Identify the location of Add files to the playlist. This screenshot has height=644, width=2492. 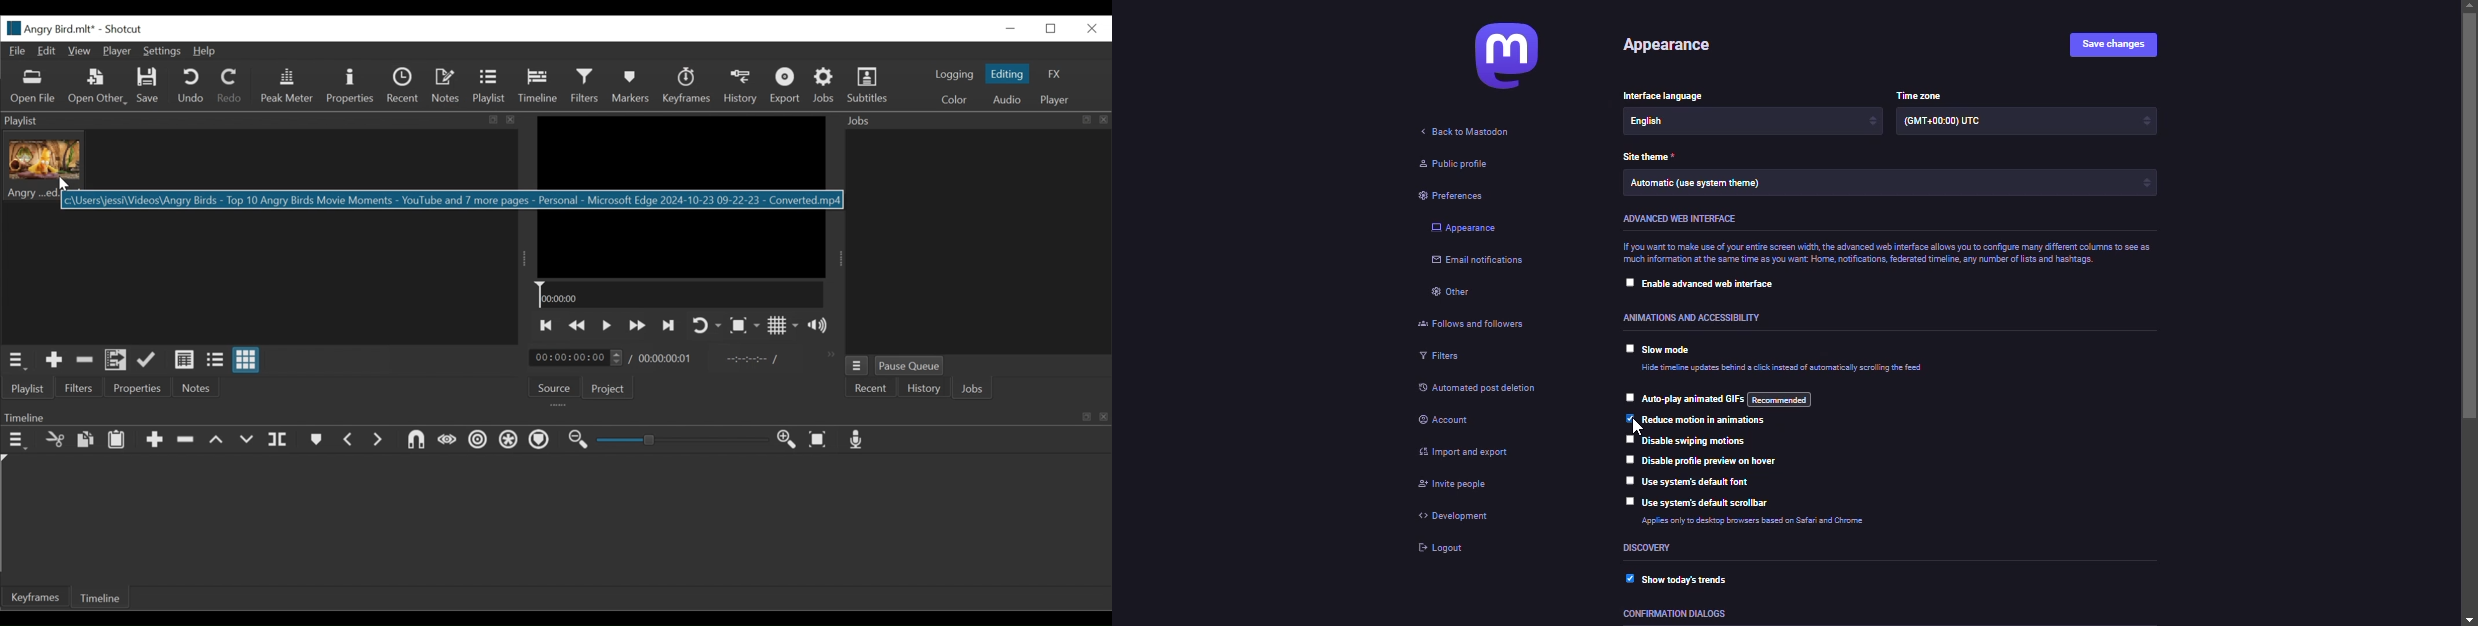
(116, 360).